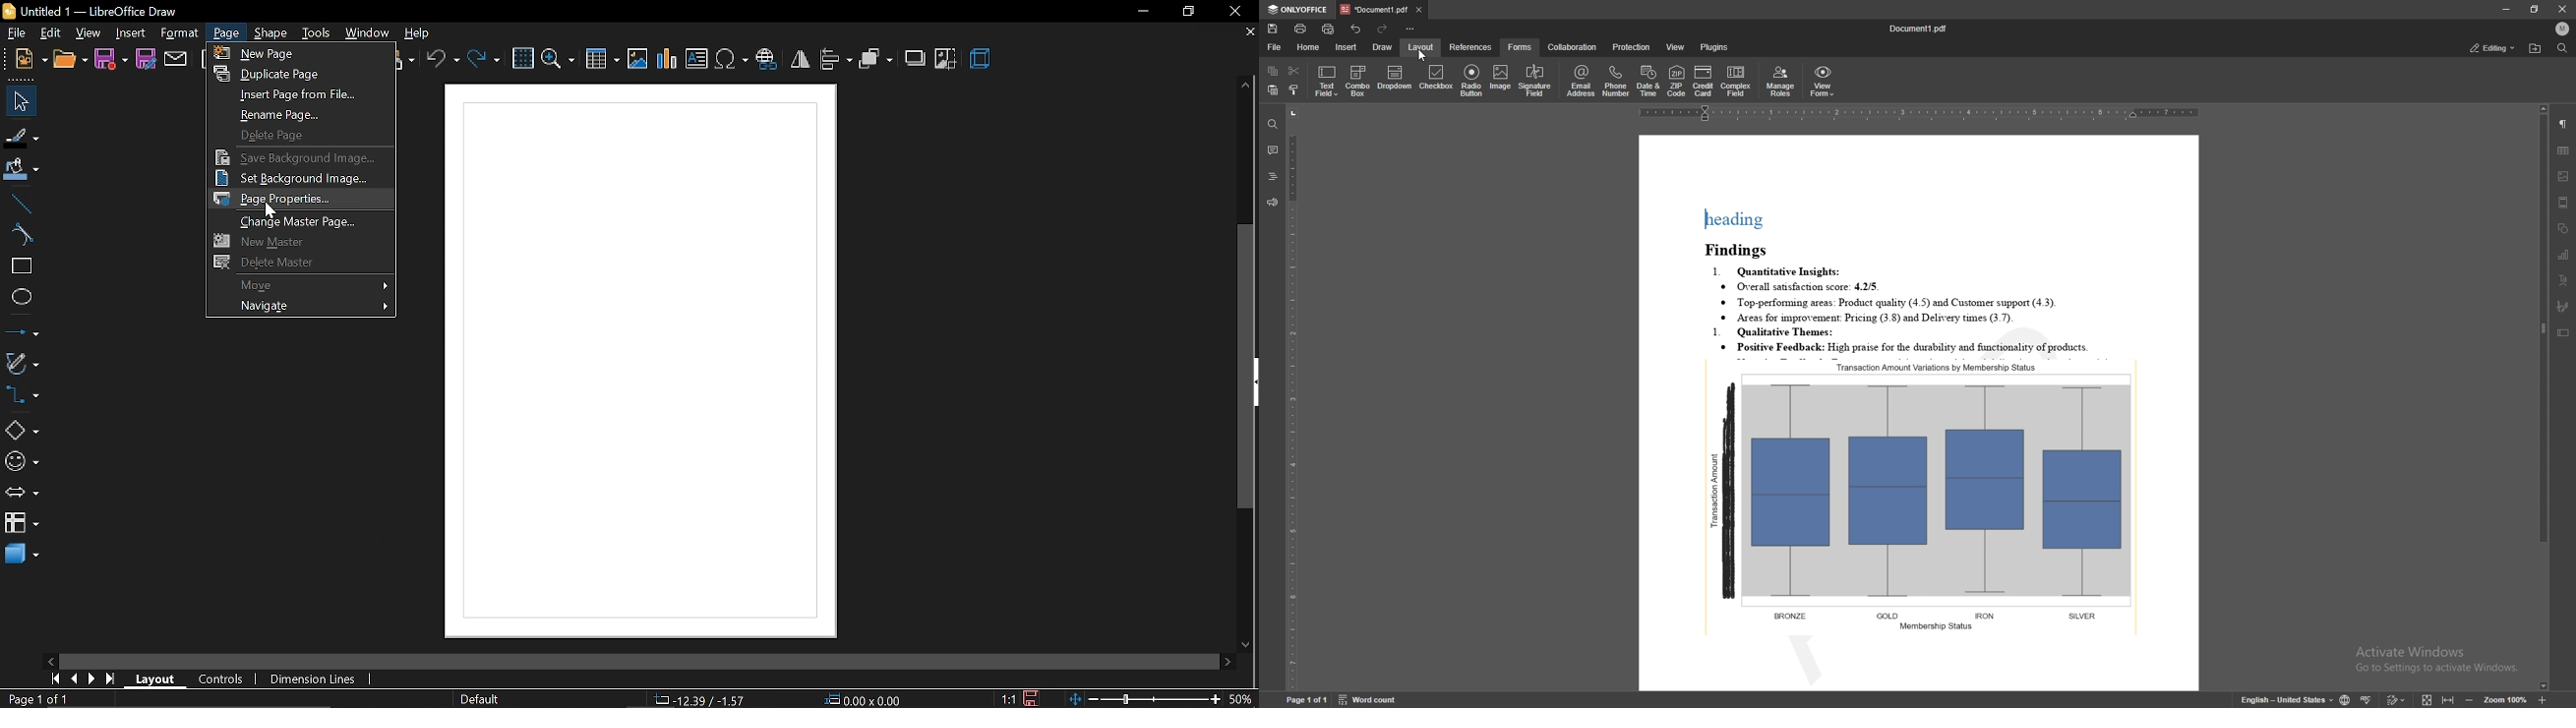  I want to click on shape, so click(273, 33).